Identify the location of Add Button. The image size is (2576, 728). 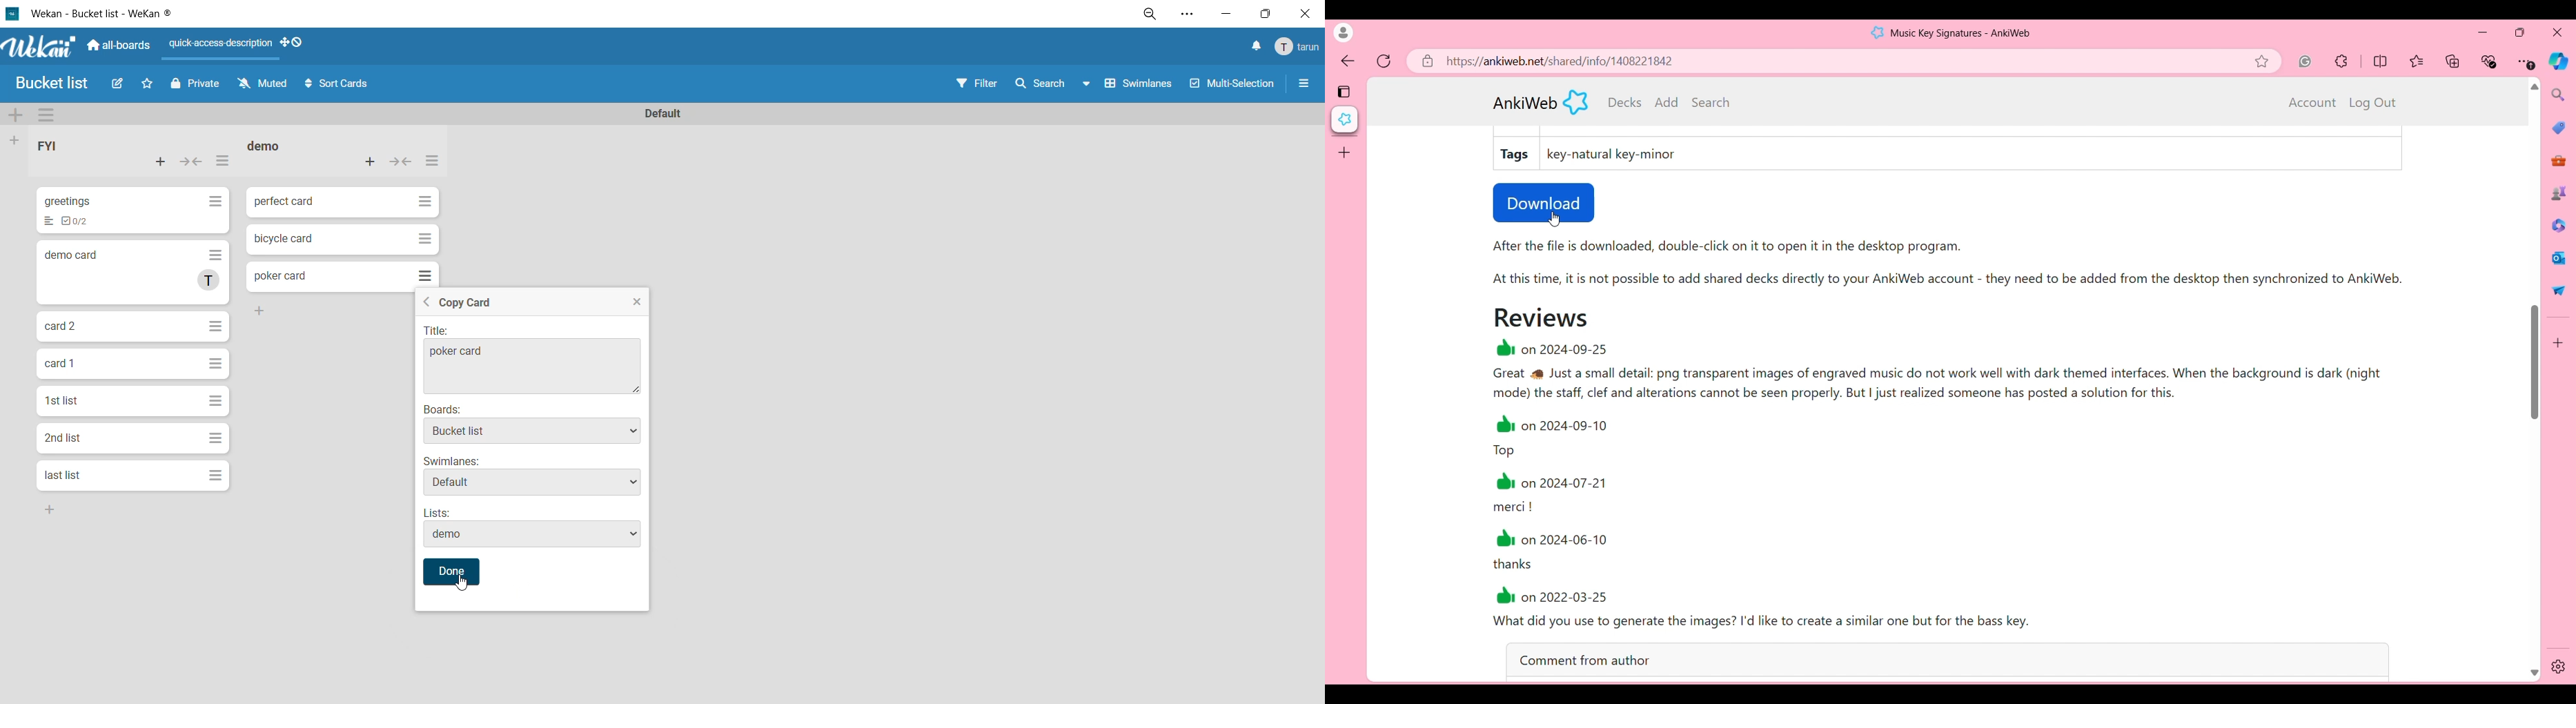
(55, 511).